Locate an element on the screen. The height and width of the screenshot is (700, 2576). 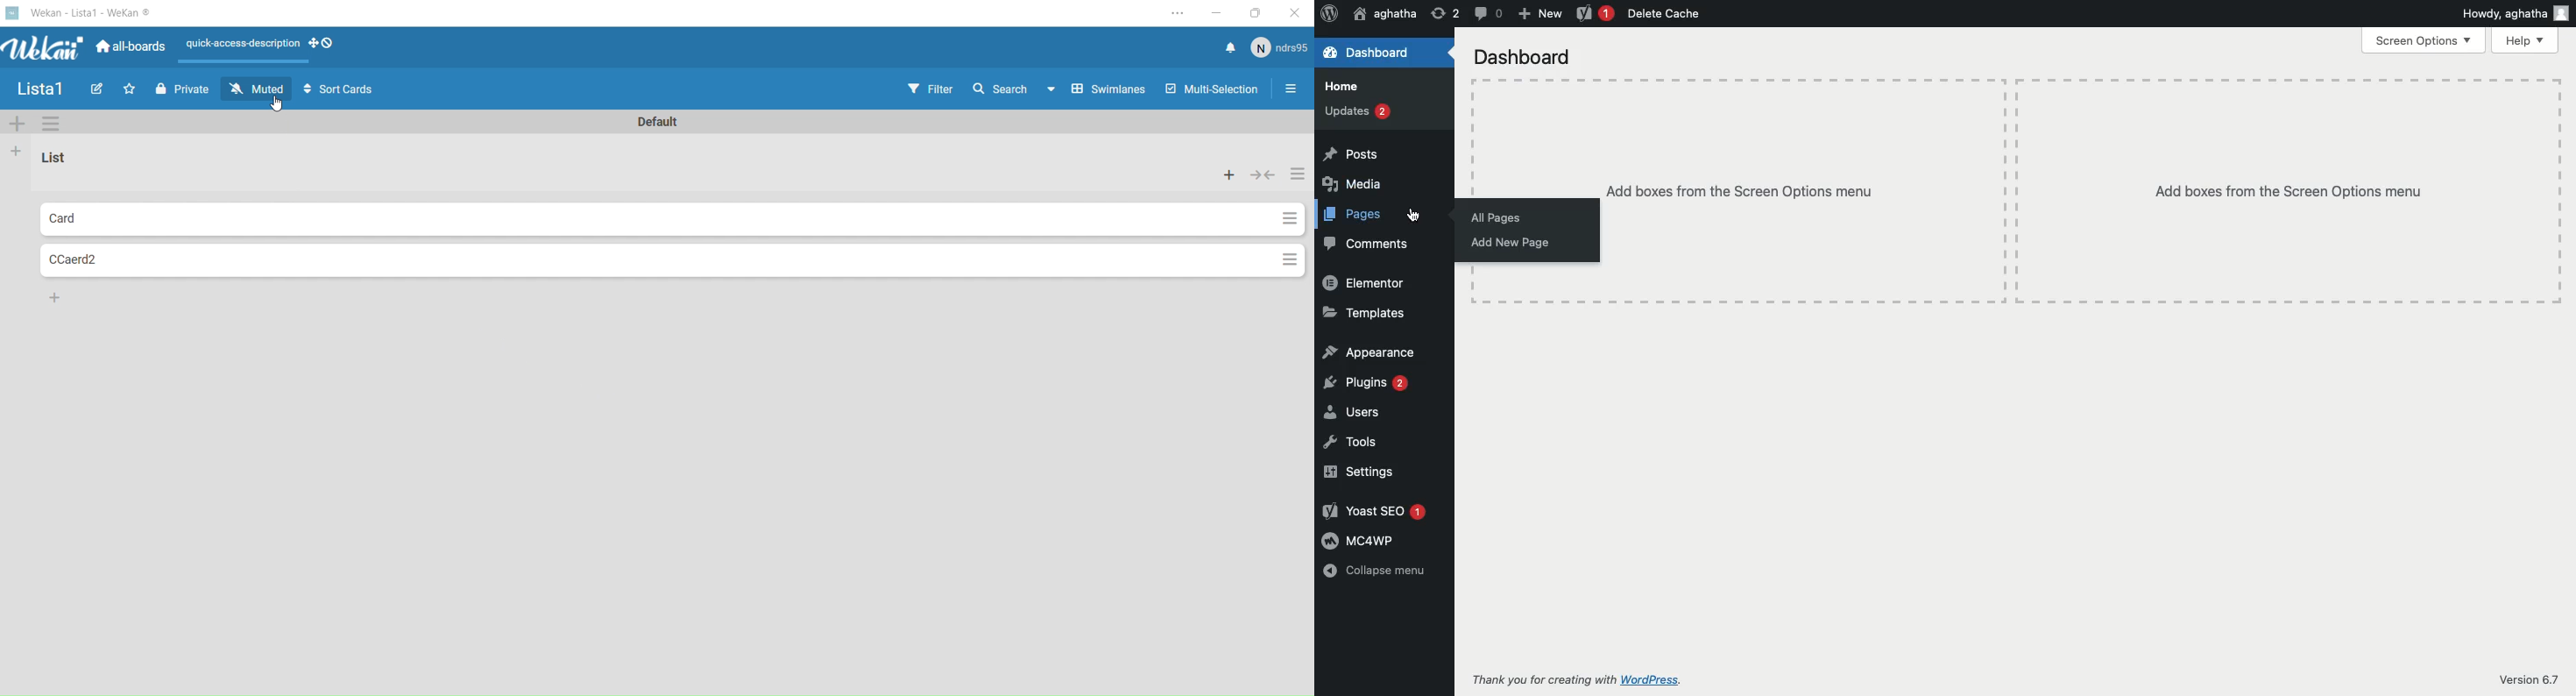
Dashboard is located at coordinates (1525, 60).